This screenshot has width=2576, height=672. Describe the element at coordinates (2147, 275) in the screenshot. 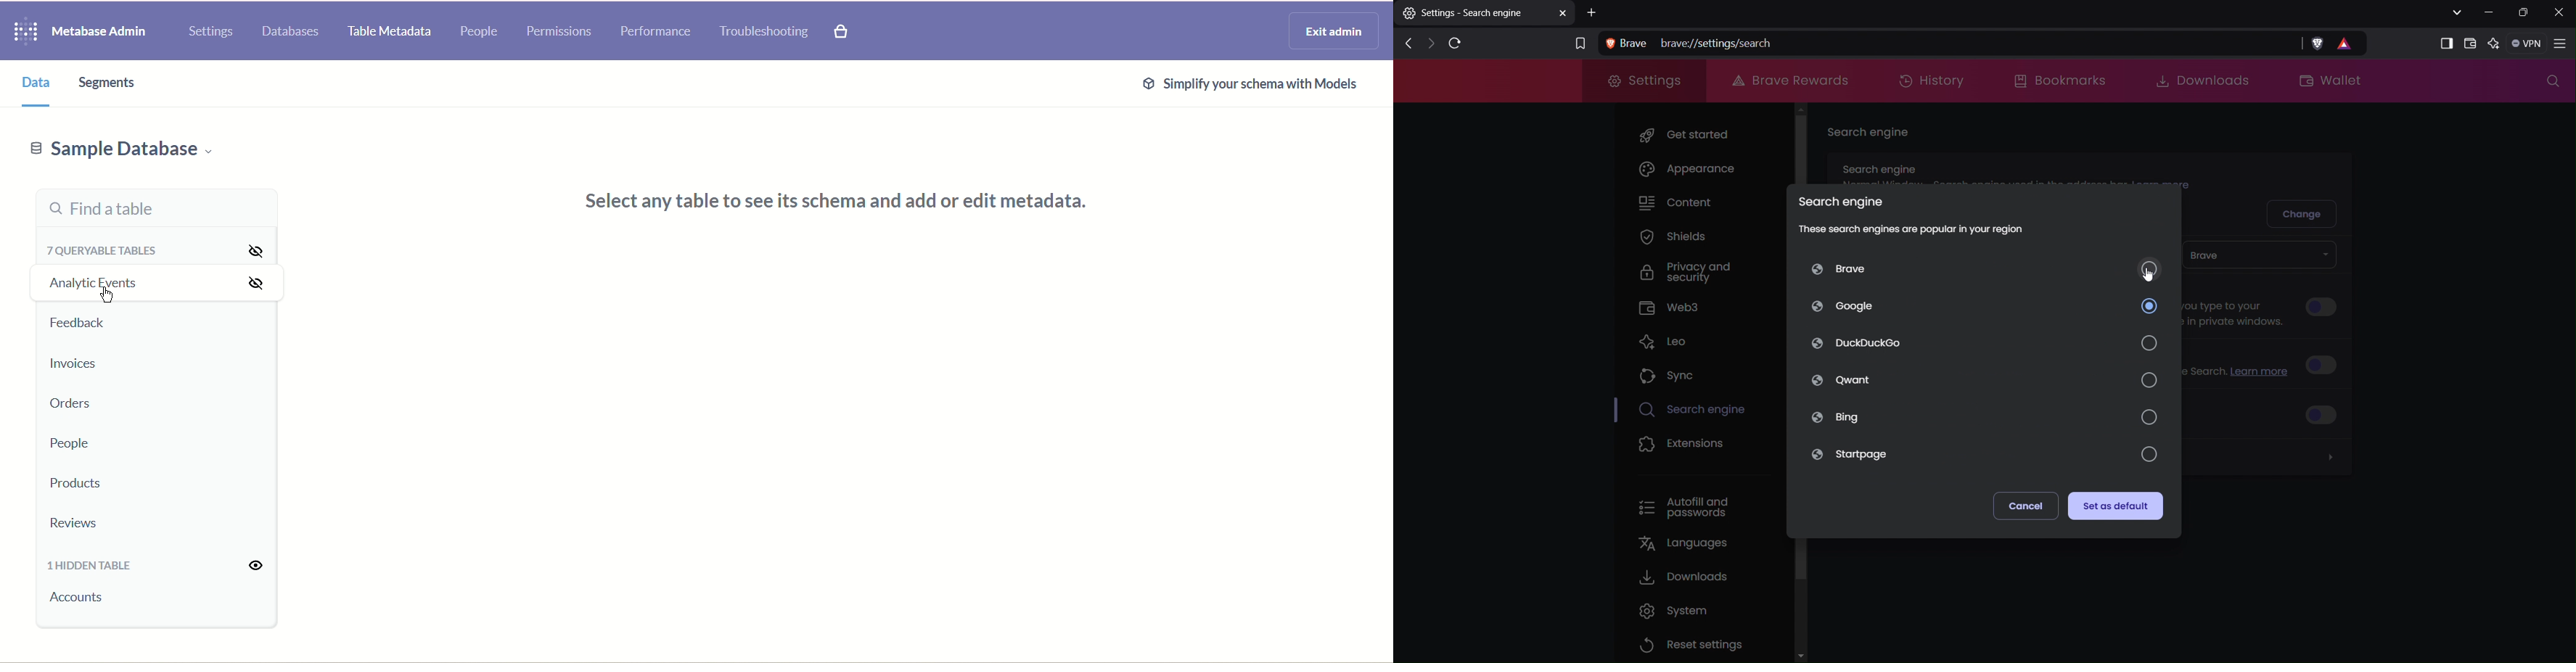

I see `cursor` at that location.